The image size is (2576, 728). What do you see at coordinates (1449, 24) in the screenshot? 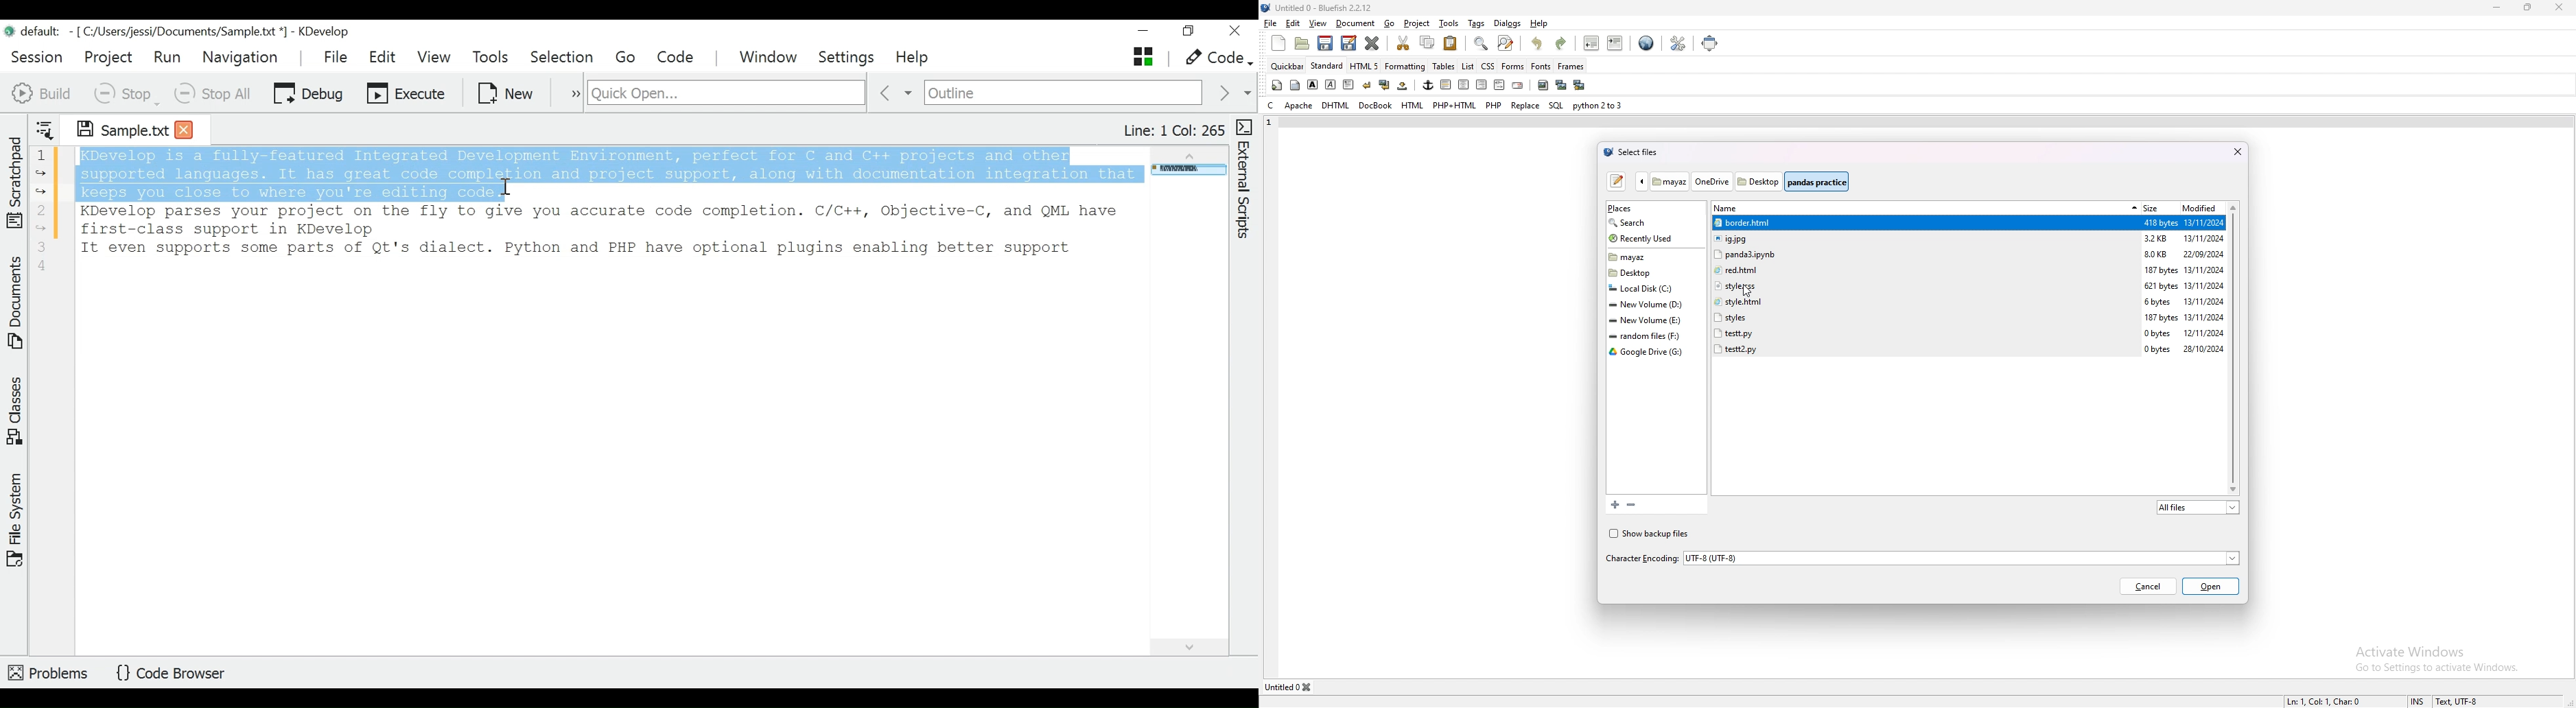
I see `tools` at bounding box center [1449, 24].